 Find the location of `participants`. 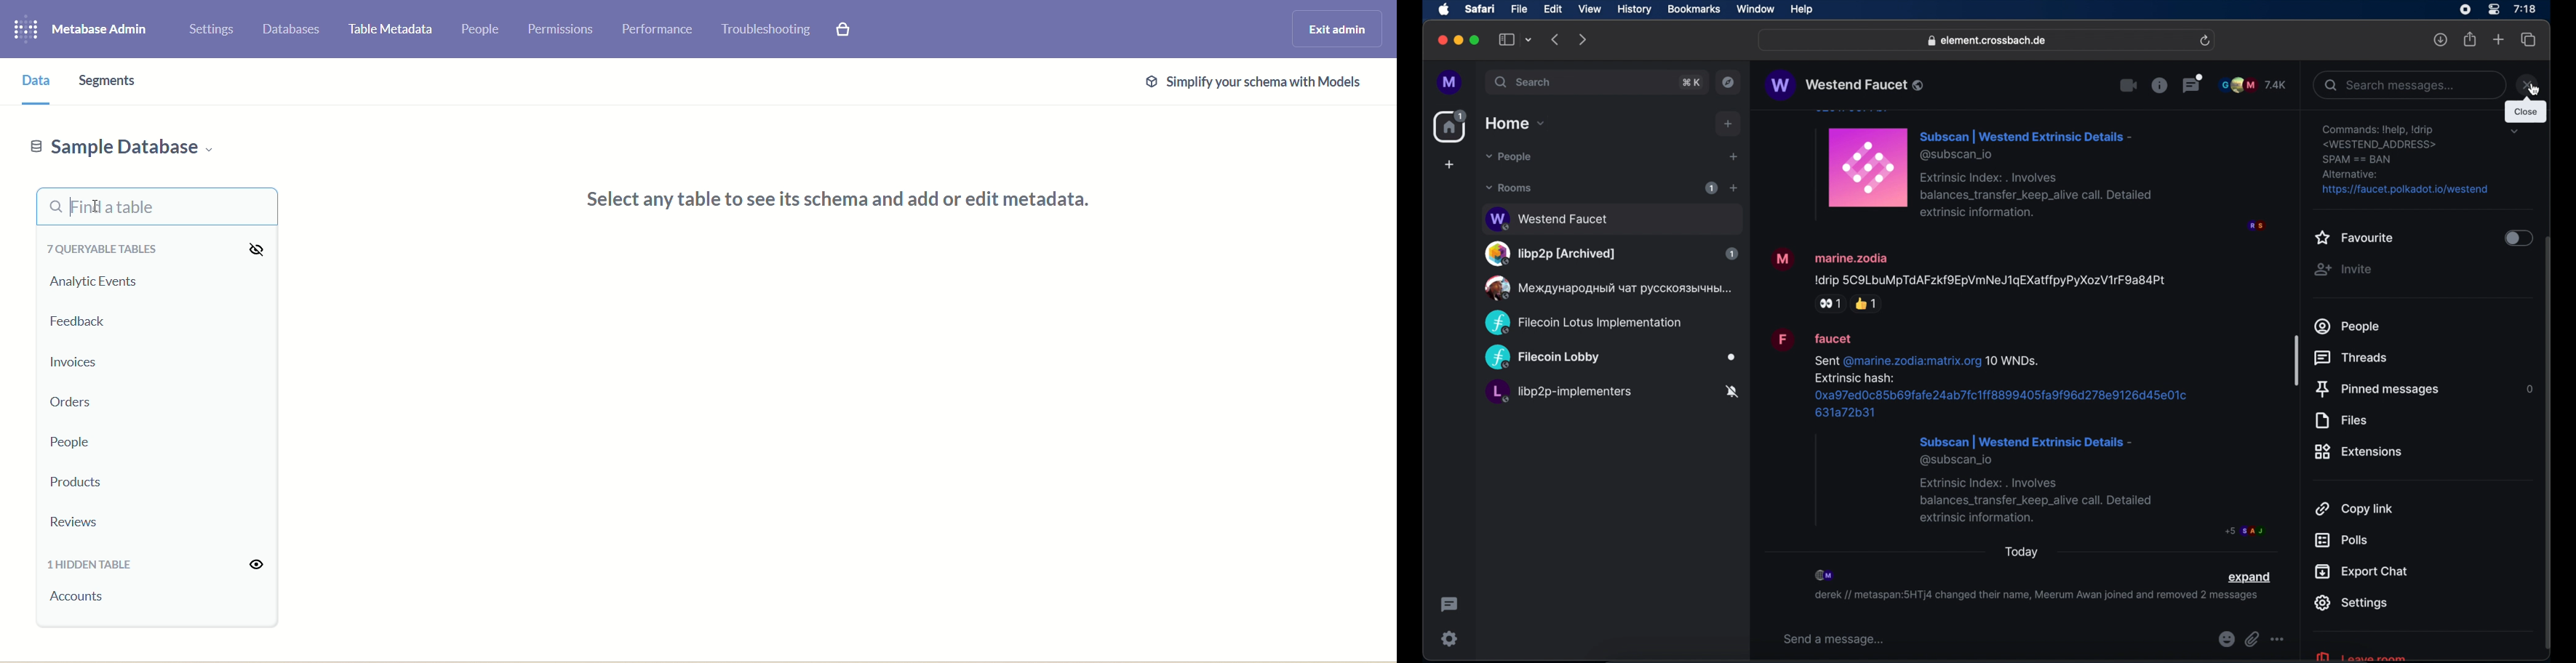

participants is located at coordinates (1826, 575).